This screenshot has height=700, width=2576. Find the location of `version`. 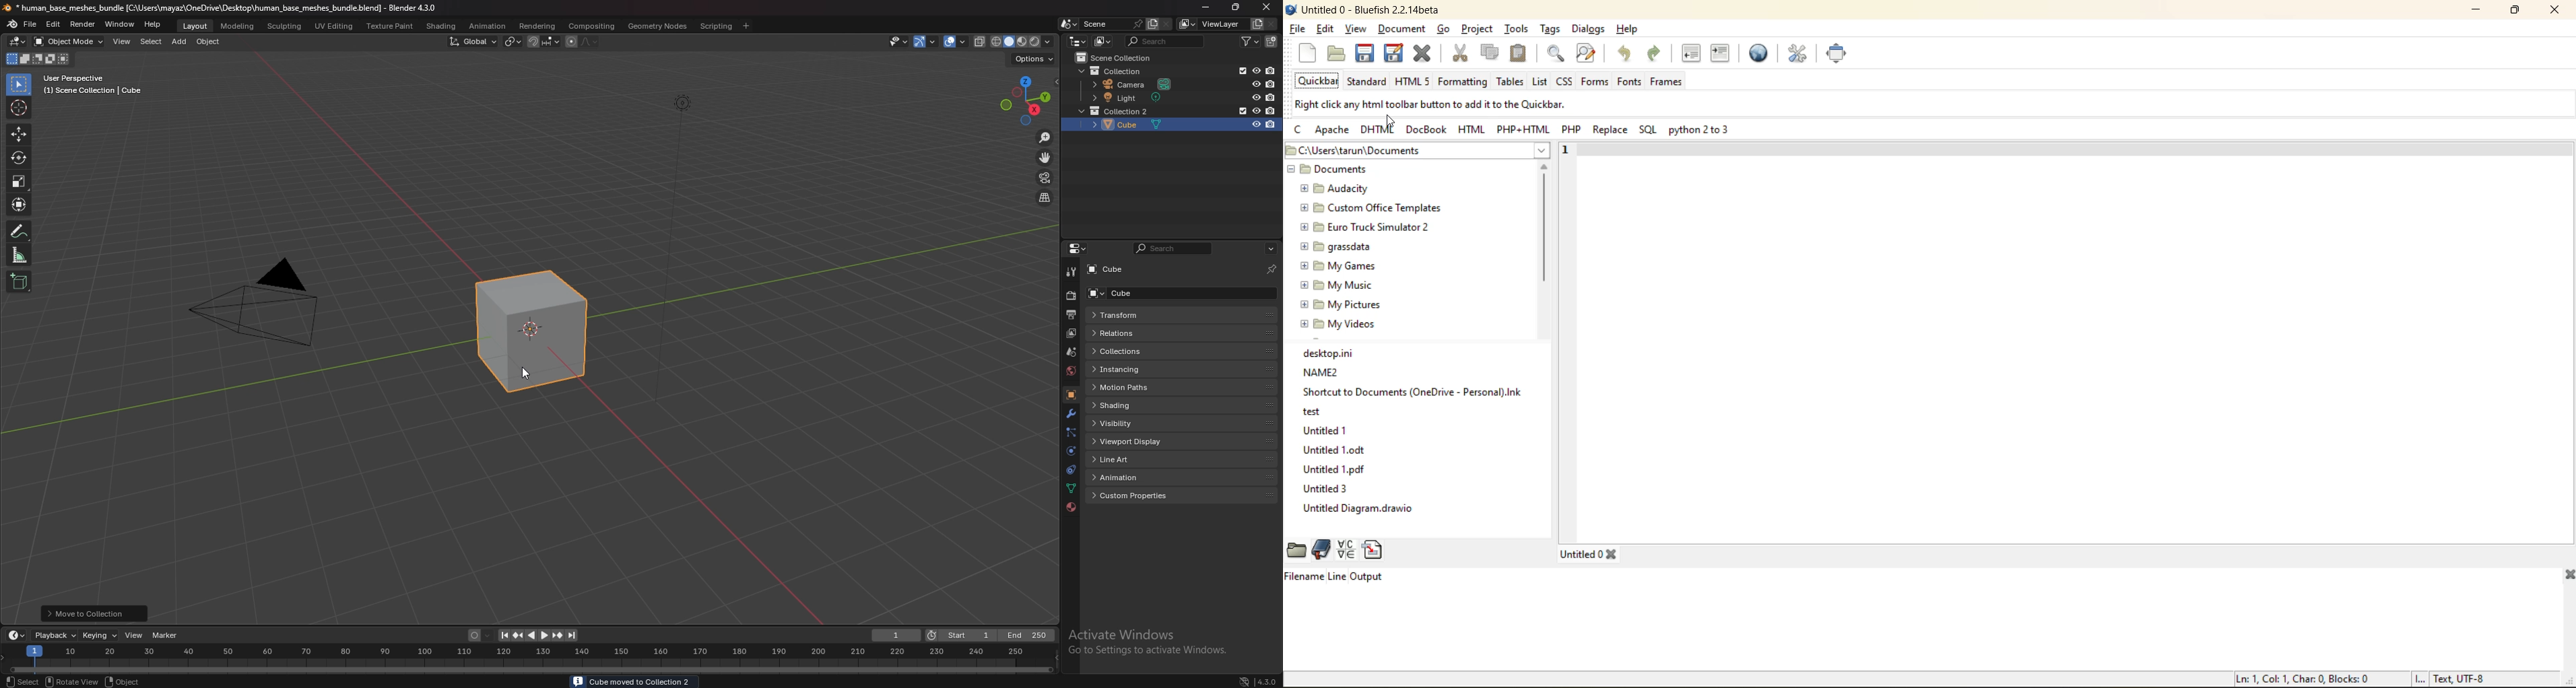

version is located at coordinates (1267, 680).